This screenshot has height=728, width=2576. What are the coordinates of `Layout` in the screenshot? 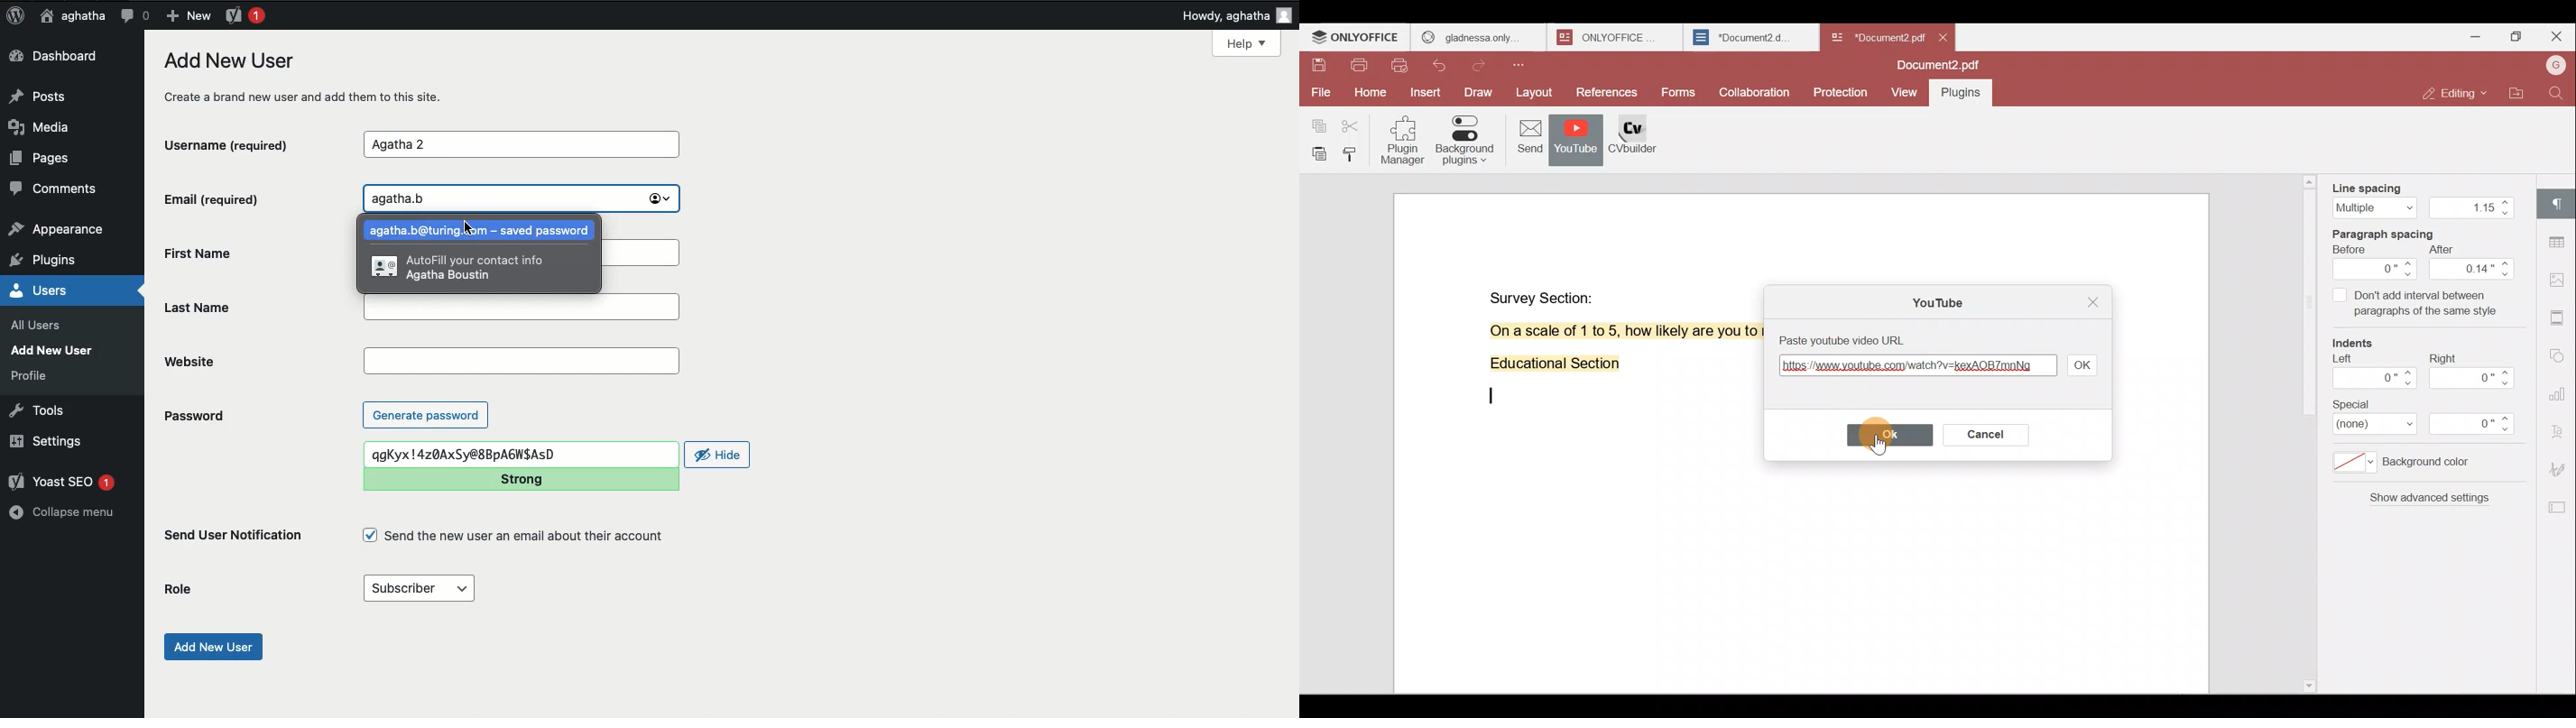 It's located at (1534, 93).